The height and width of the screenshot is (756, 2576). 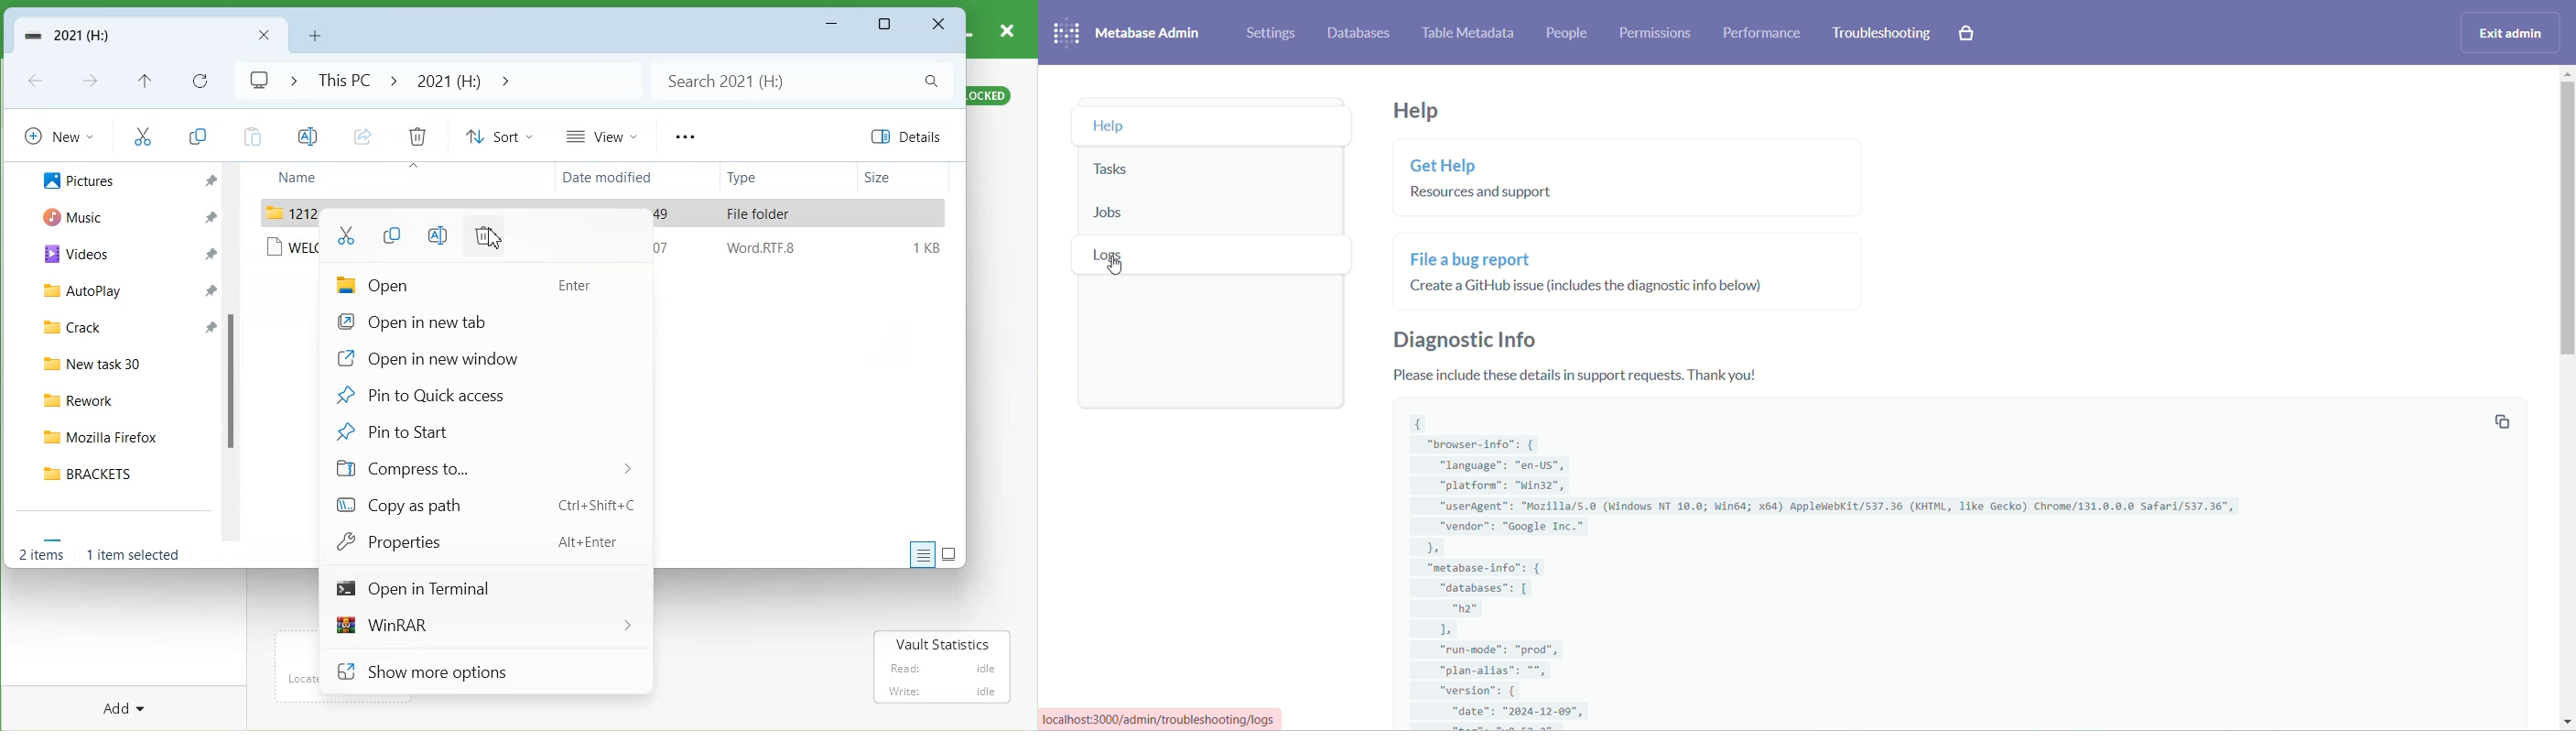 I want to click on scrollbar, so click(x=235, y=354).